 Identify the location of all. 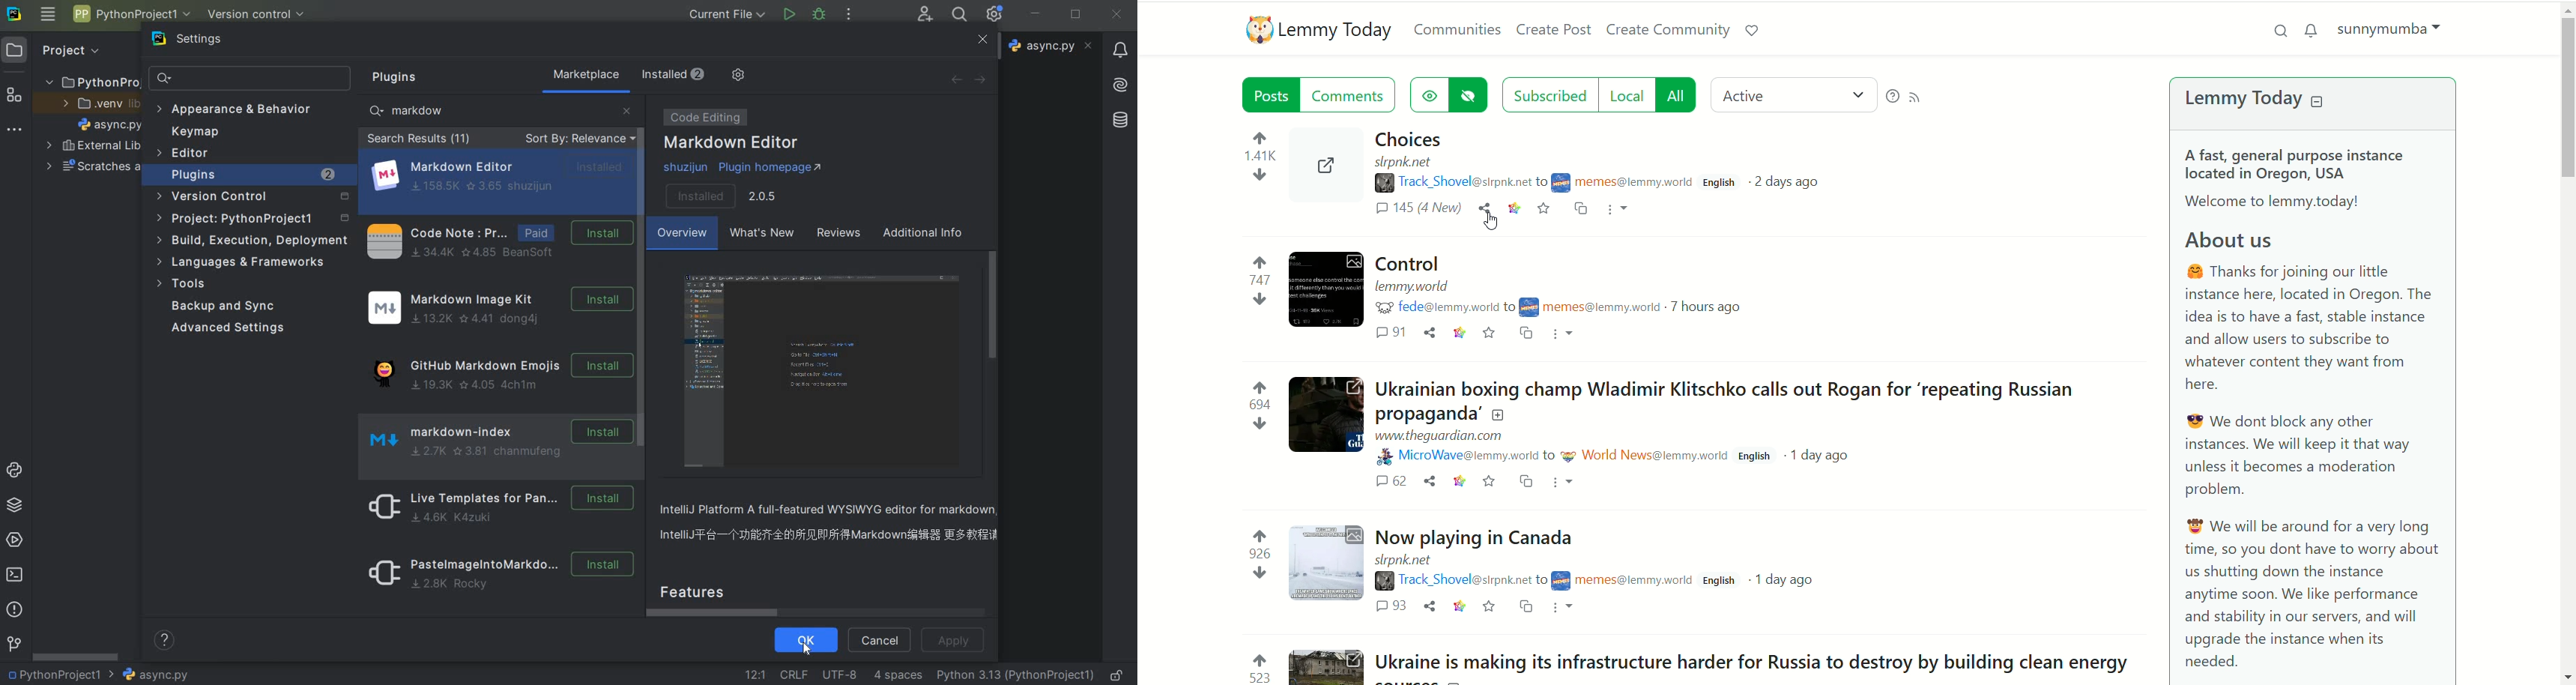
(1675, 95).